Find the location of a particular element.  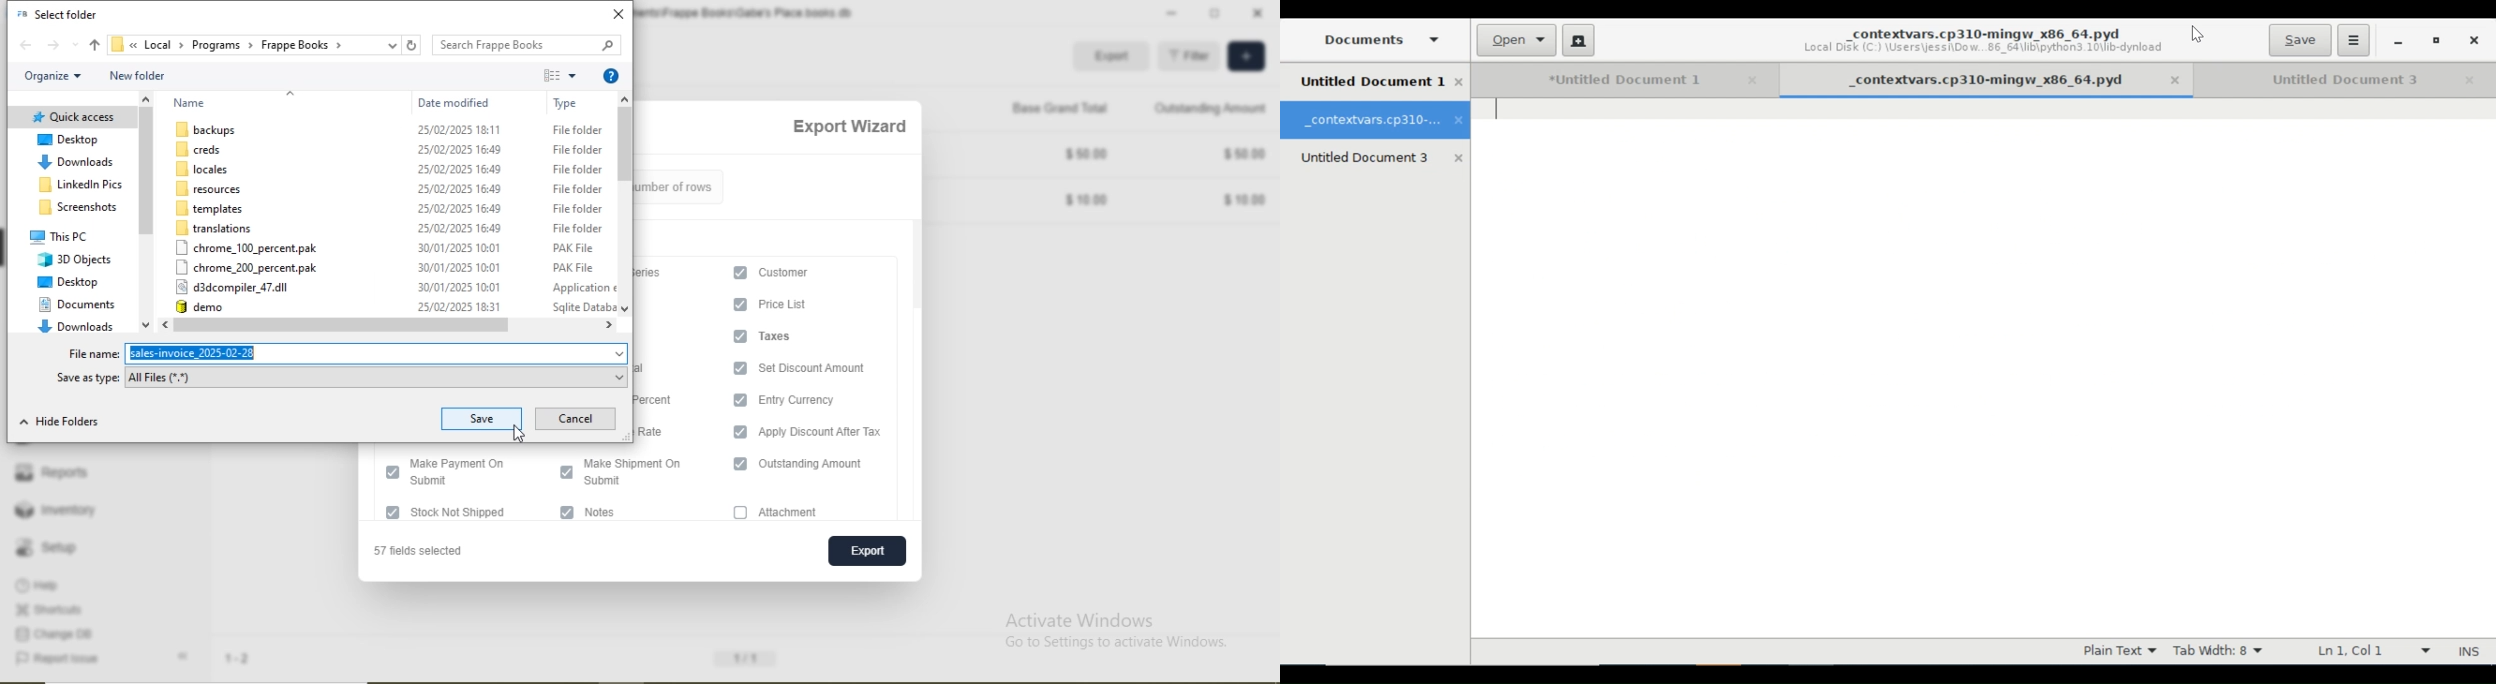

57 fields selected is located at coordinates (427, 552).